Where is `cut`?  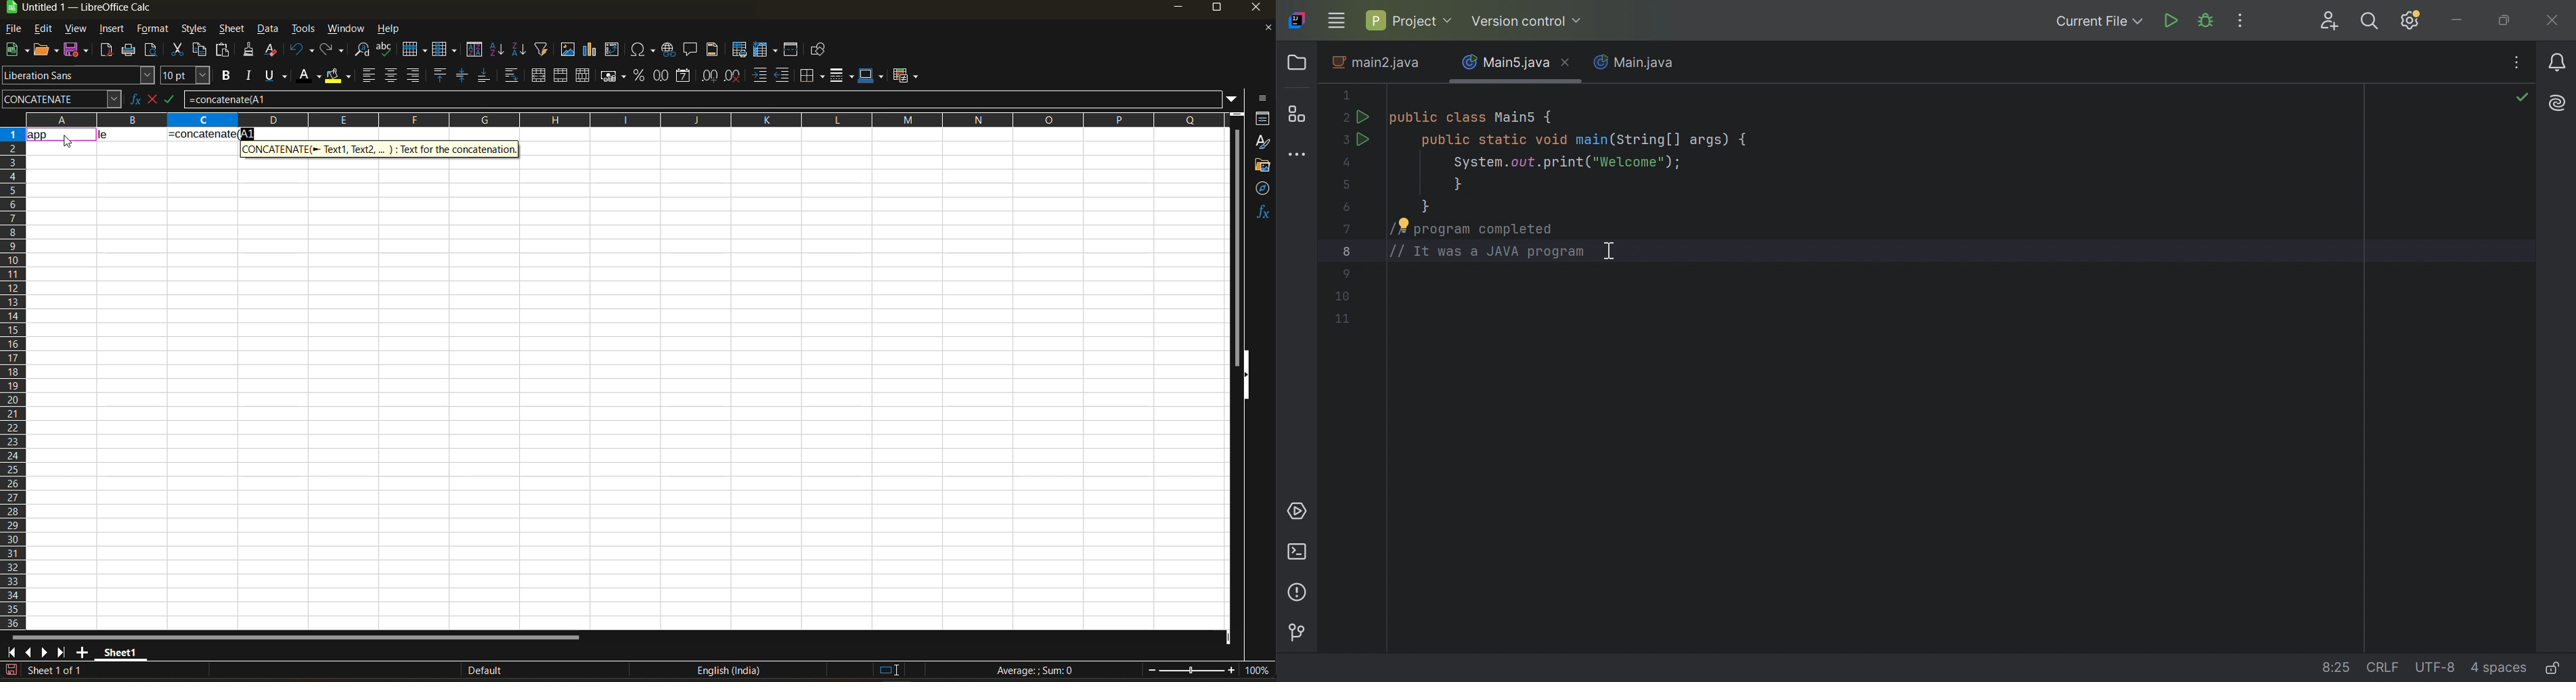 cut is located at coordinates (180, 51).